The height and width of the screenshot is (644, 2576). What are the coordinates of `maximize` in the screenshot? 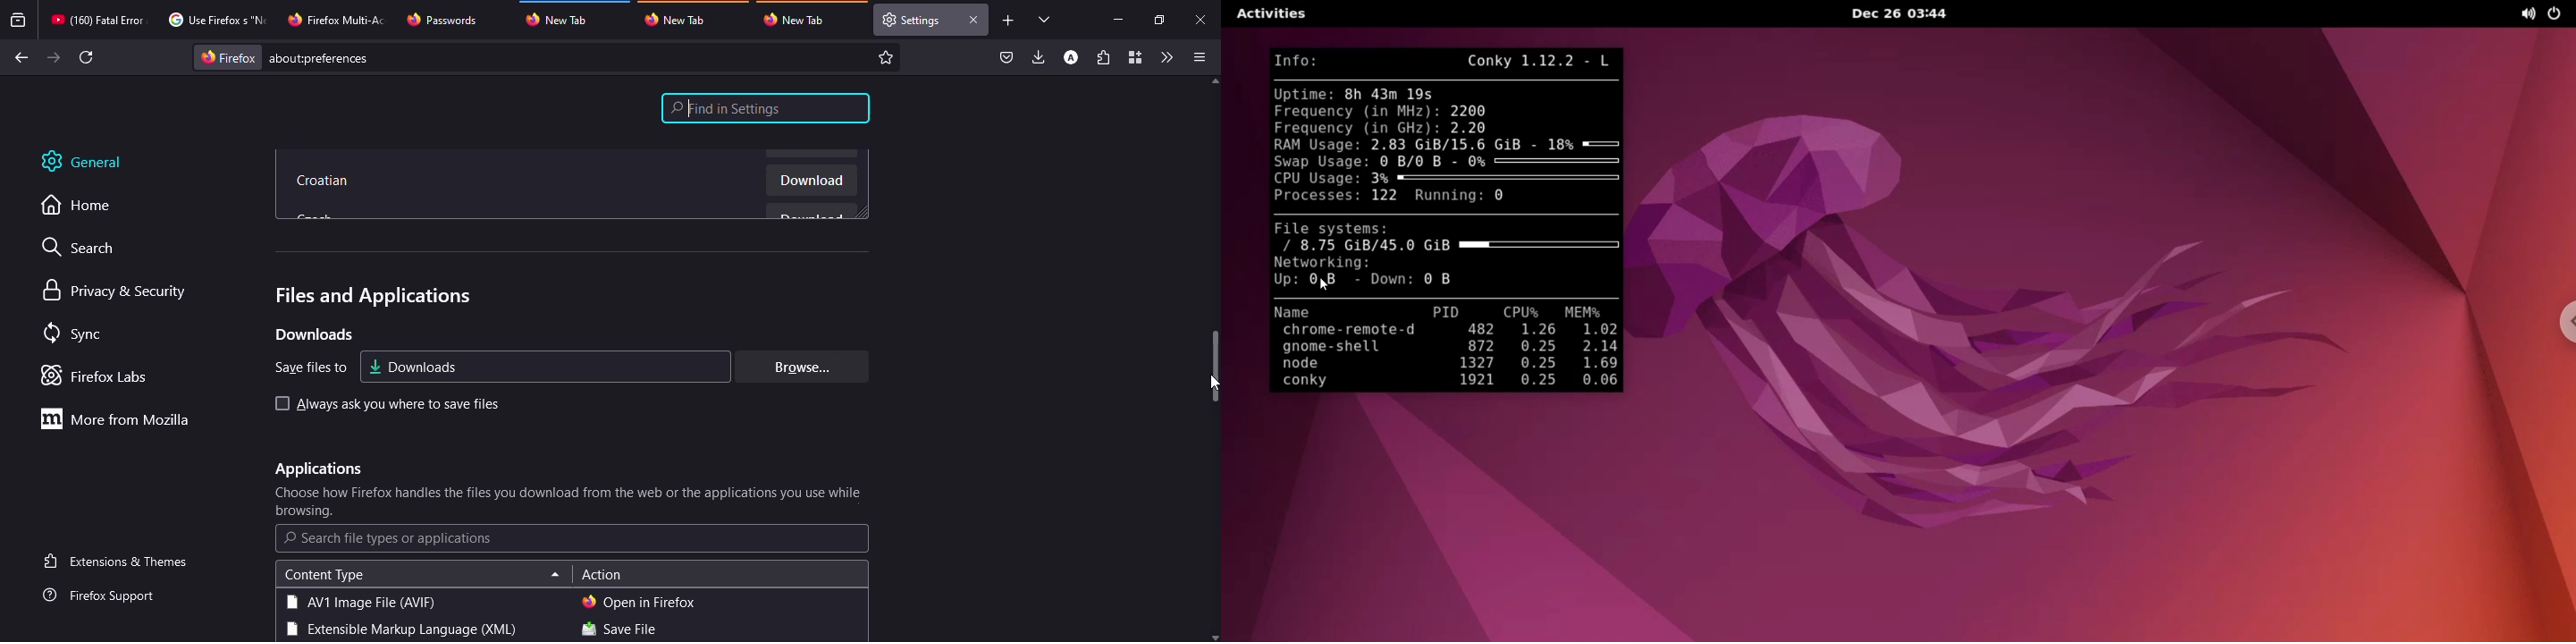 It's located at (1158, 20).